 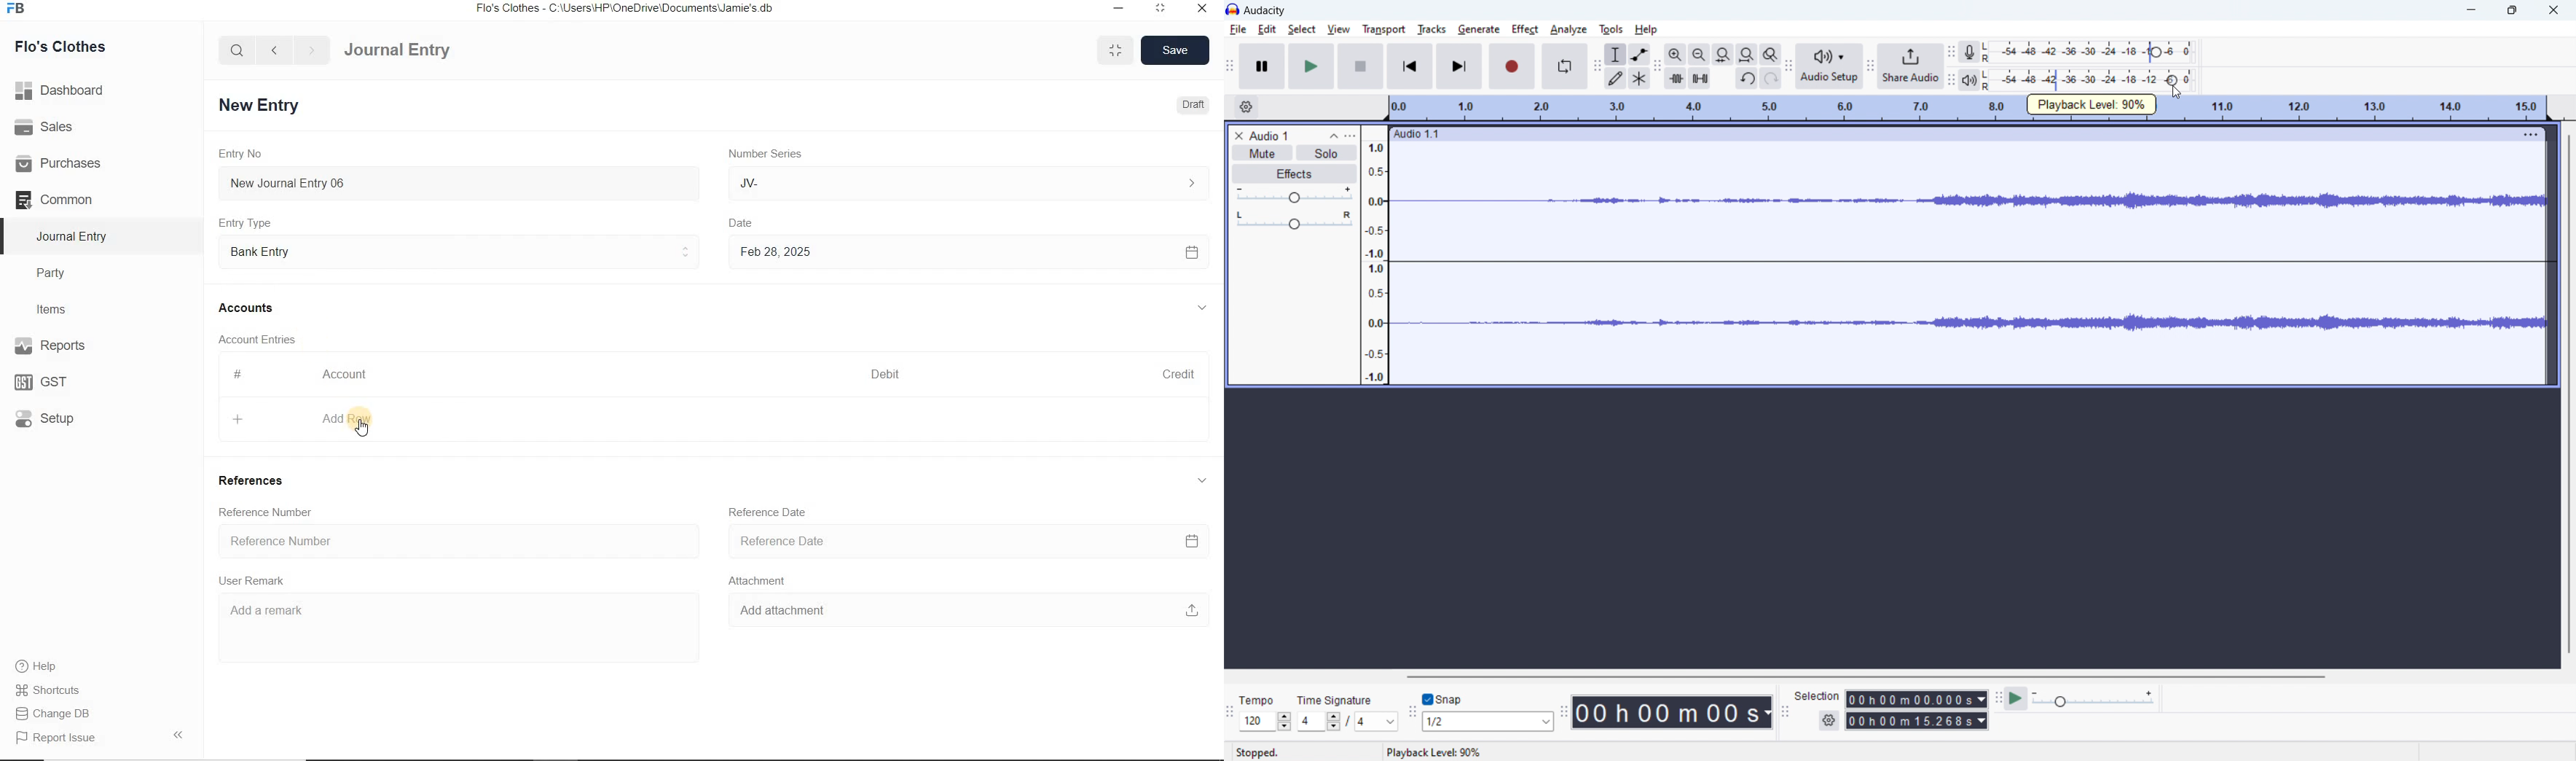 I want to click on Party, so click(x=61, y=273).